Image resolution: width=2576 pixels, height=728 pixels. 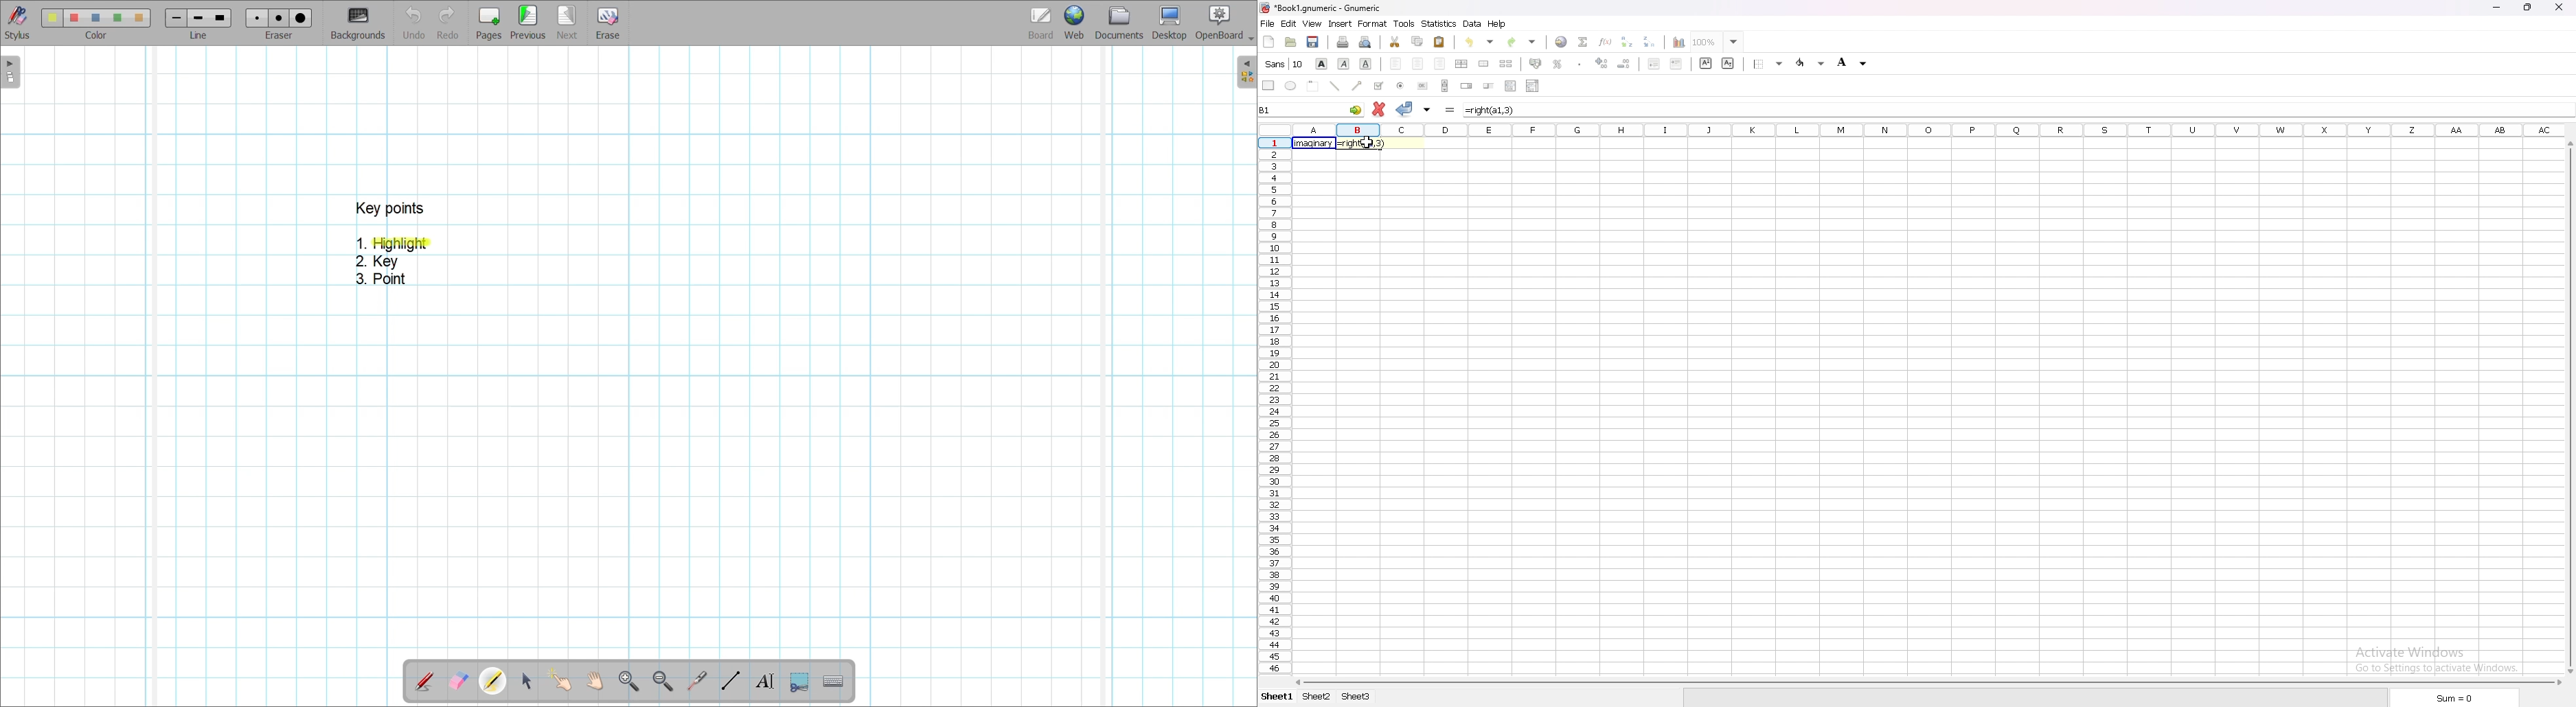 I want to click on border, so click(x=1768, y=65).